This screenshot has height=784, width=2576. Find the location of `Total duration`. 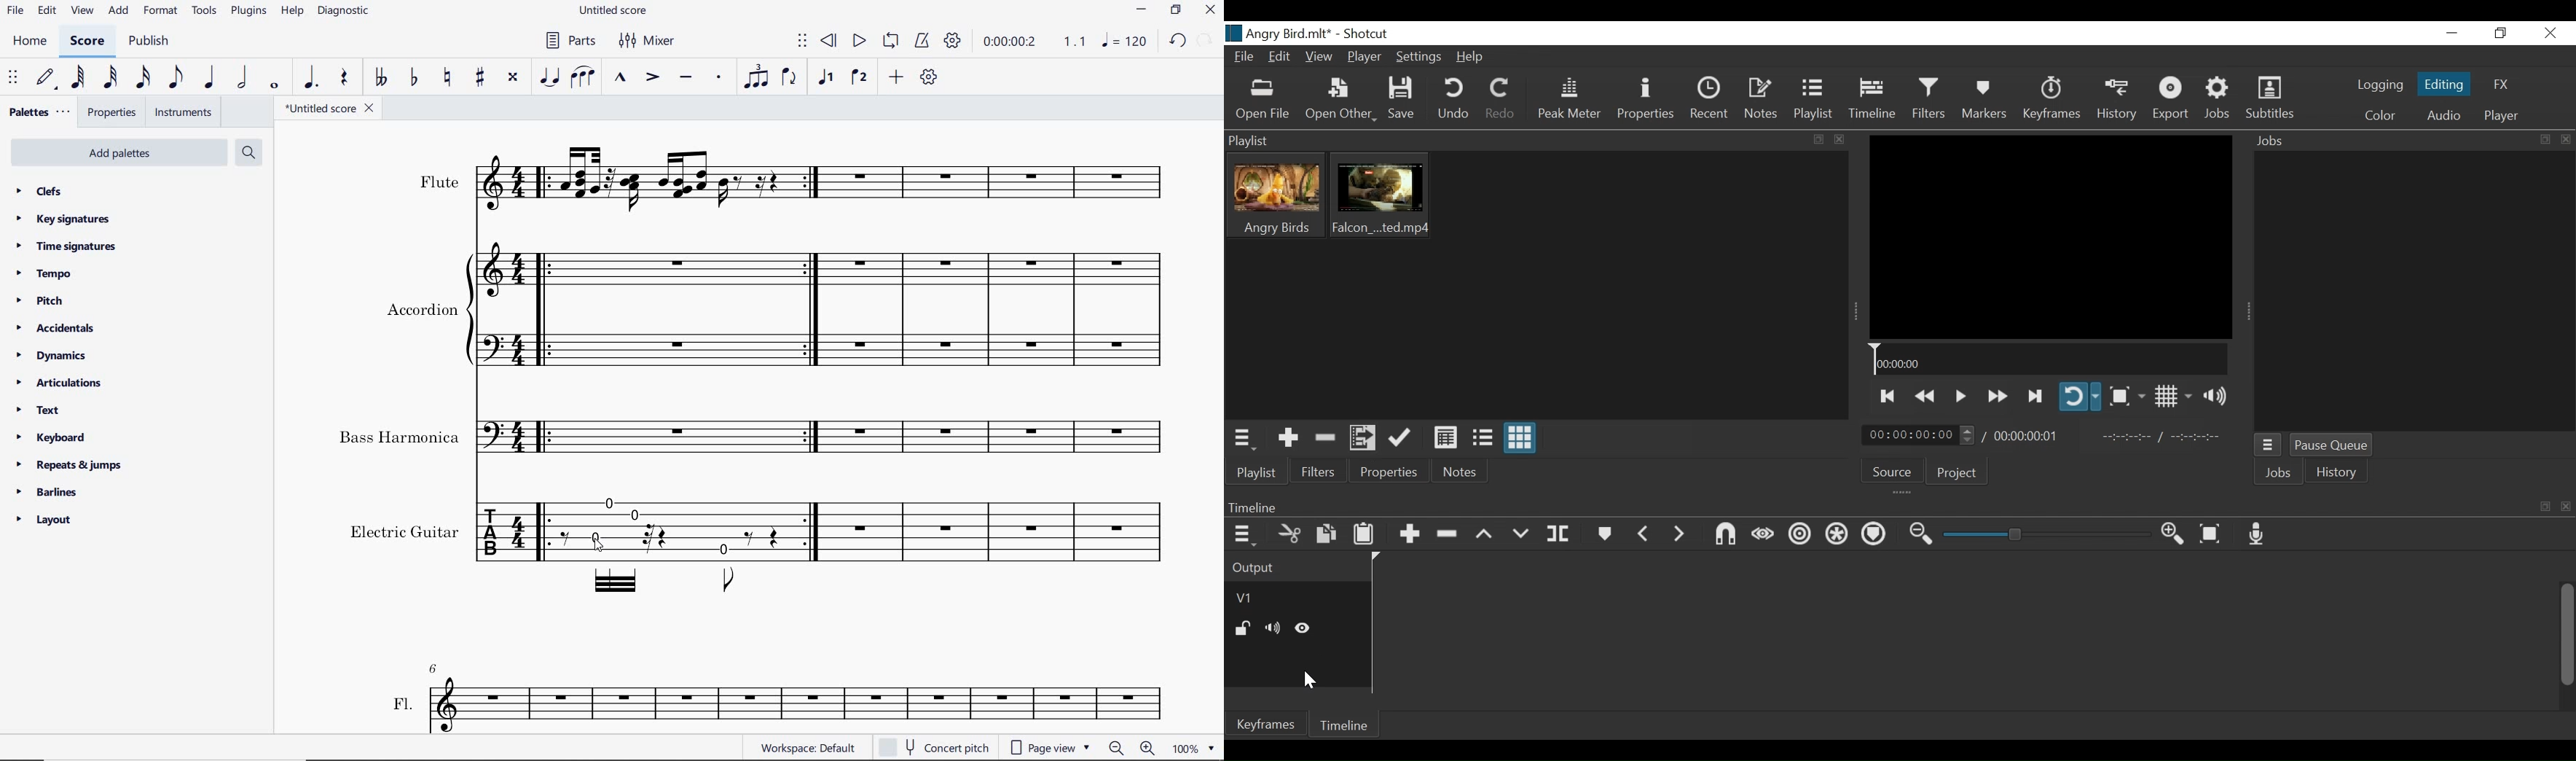

Total duration is located at coordinates (2030, 436).